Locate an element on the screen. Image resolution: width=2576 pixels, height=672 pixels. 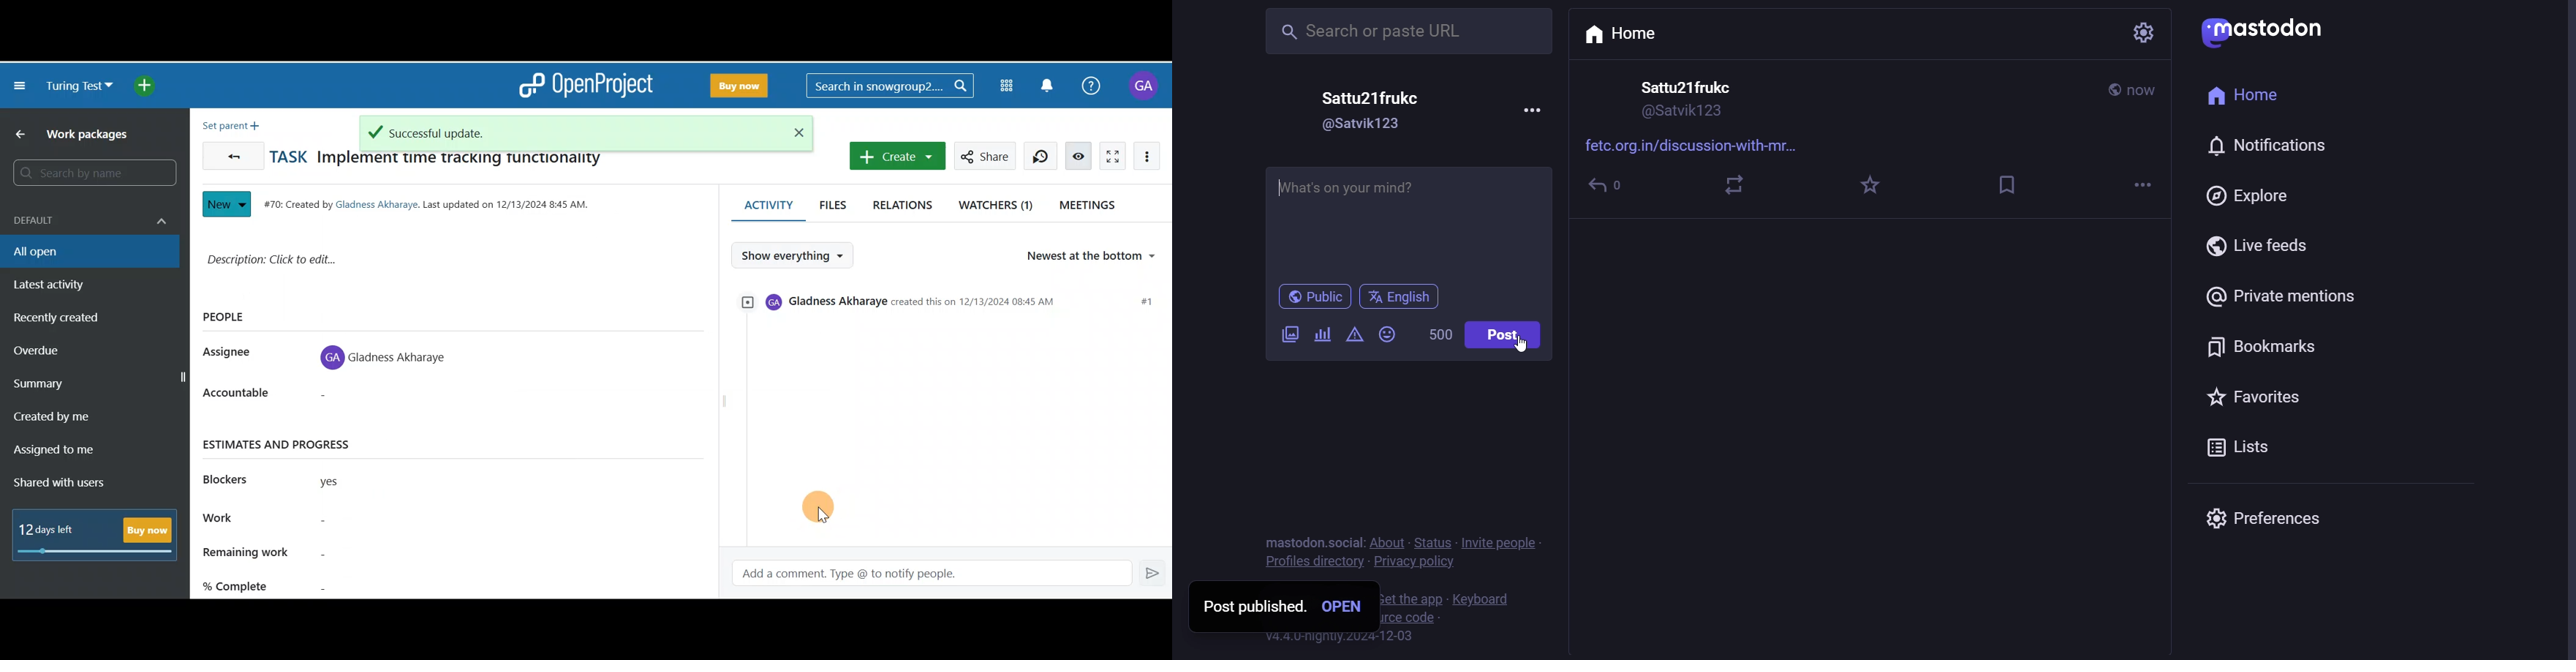
Accountable is located at coordinates (247, 397).